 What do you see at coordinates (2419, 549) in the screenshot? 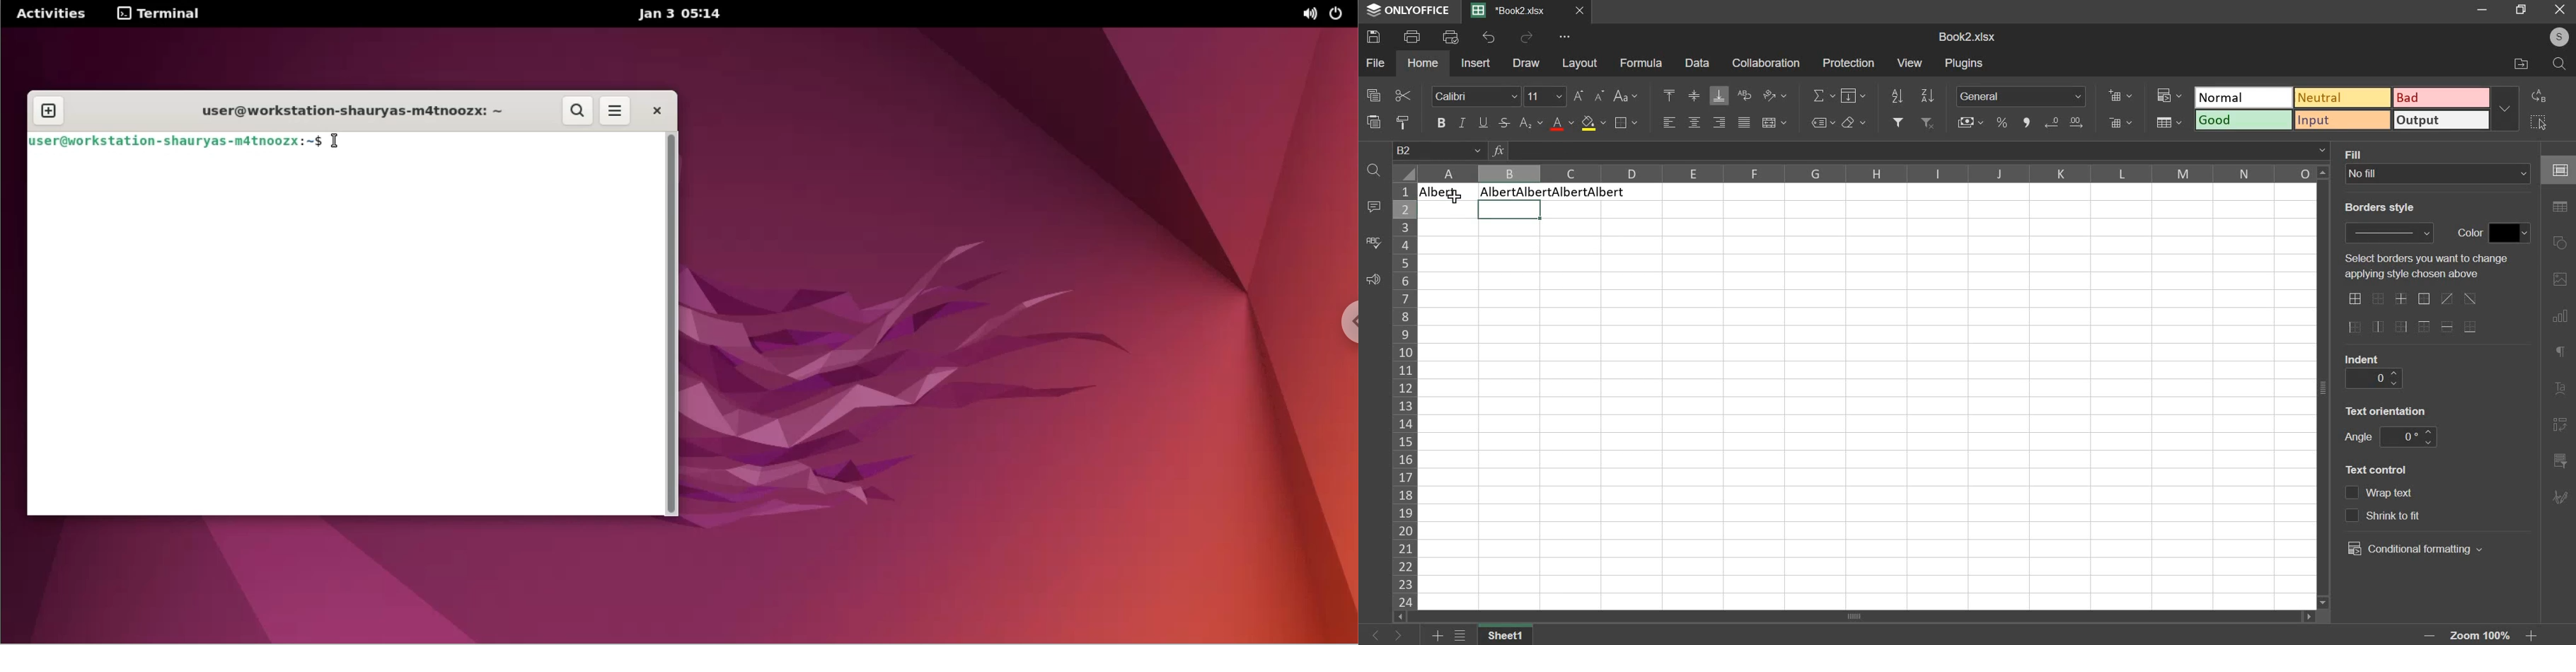
I see `conditional formatting` at bounding box center [2419, 549].